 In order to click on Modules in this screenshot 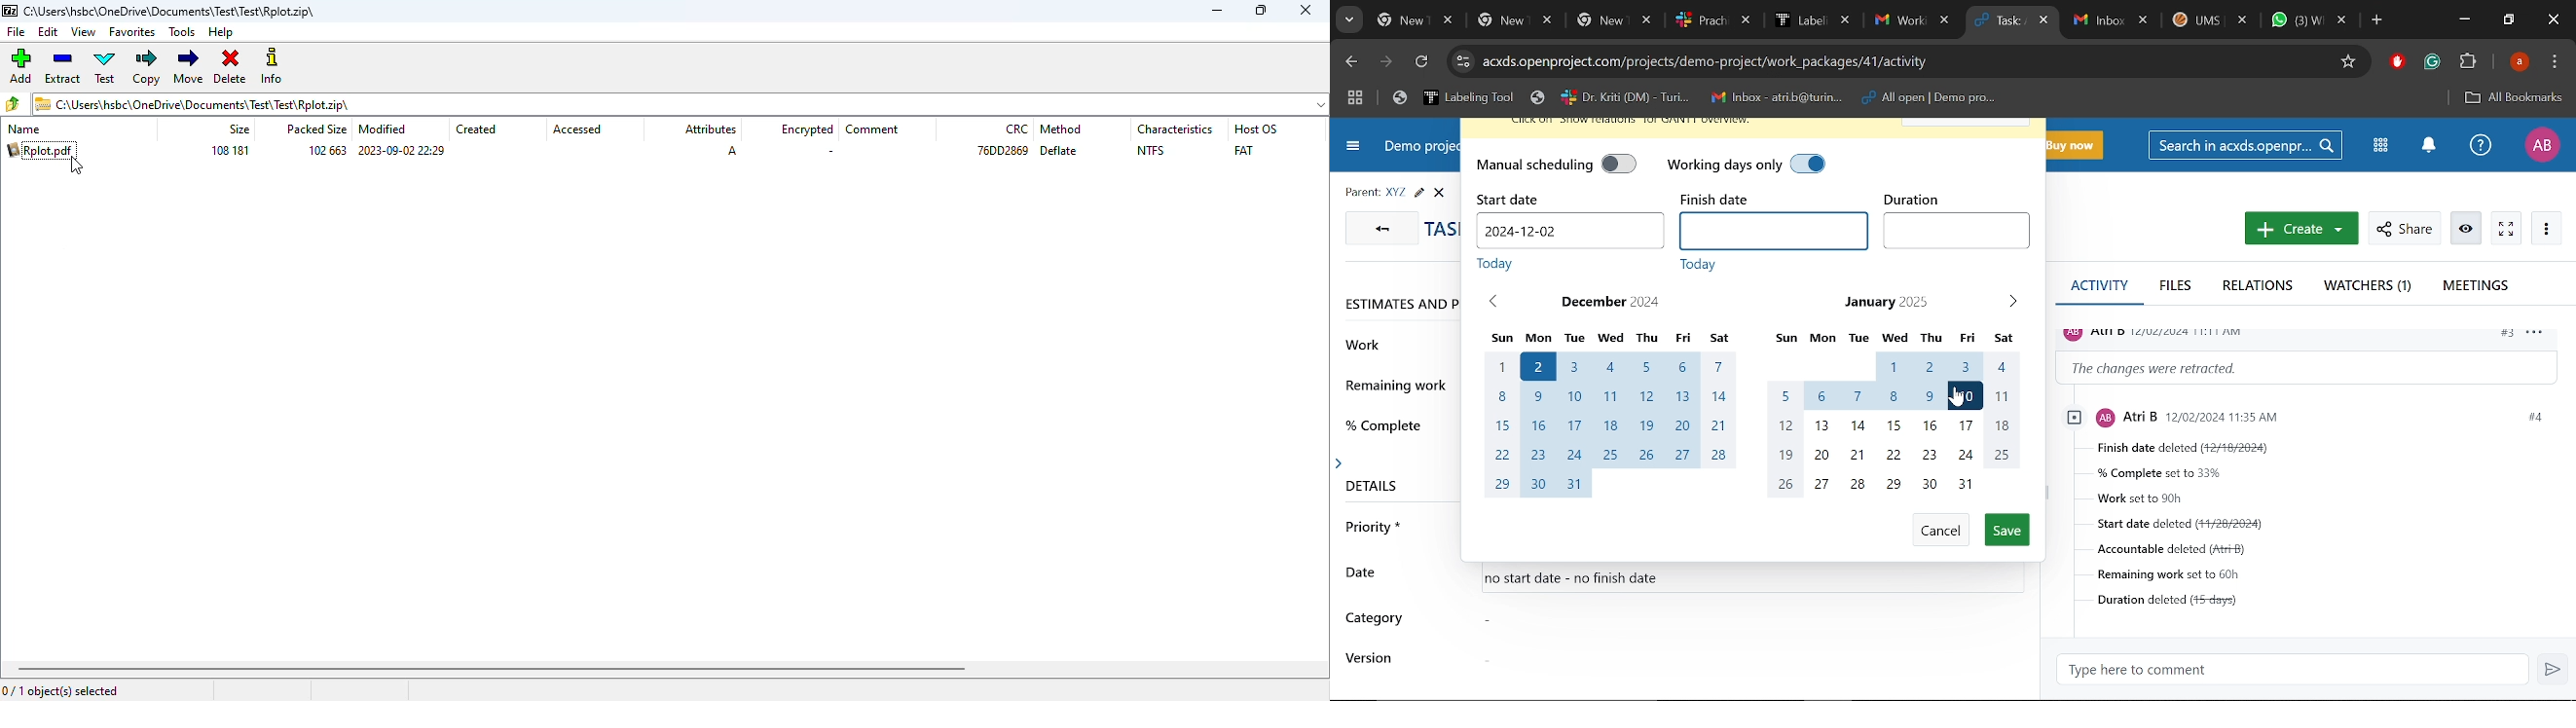, I will do `click(2381, 147)`.